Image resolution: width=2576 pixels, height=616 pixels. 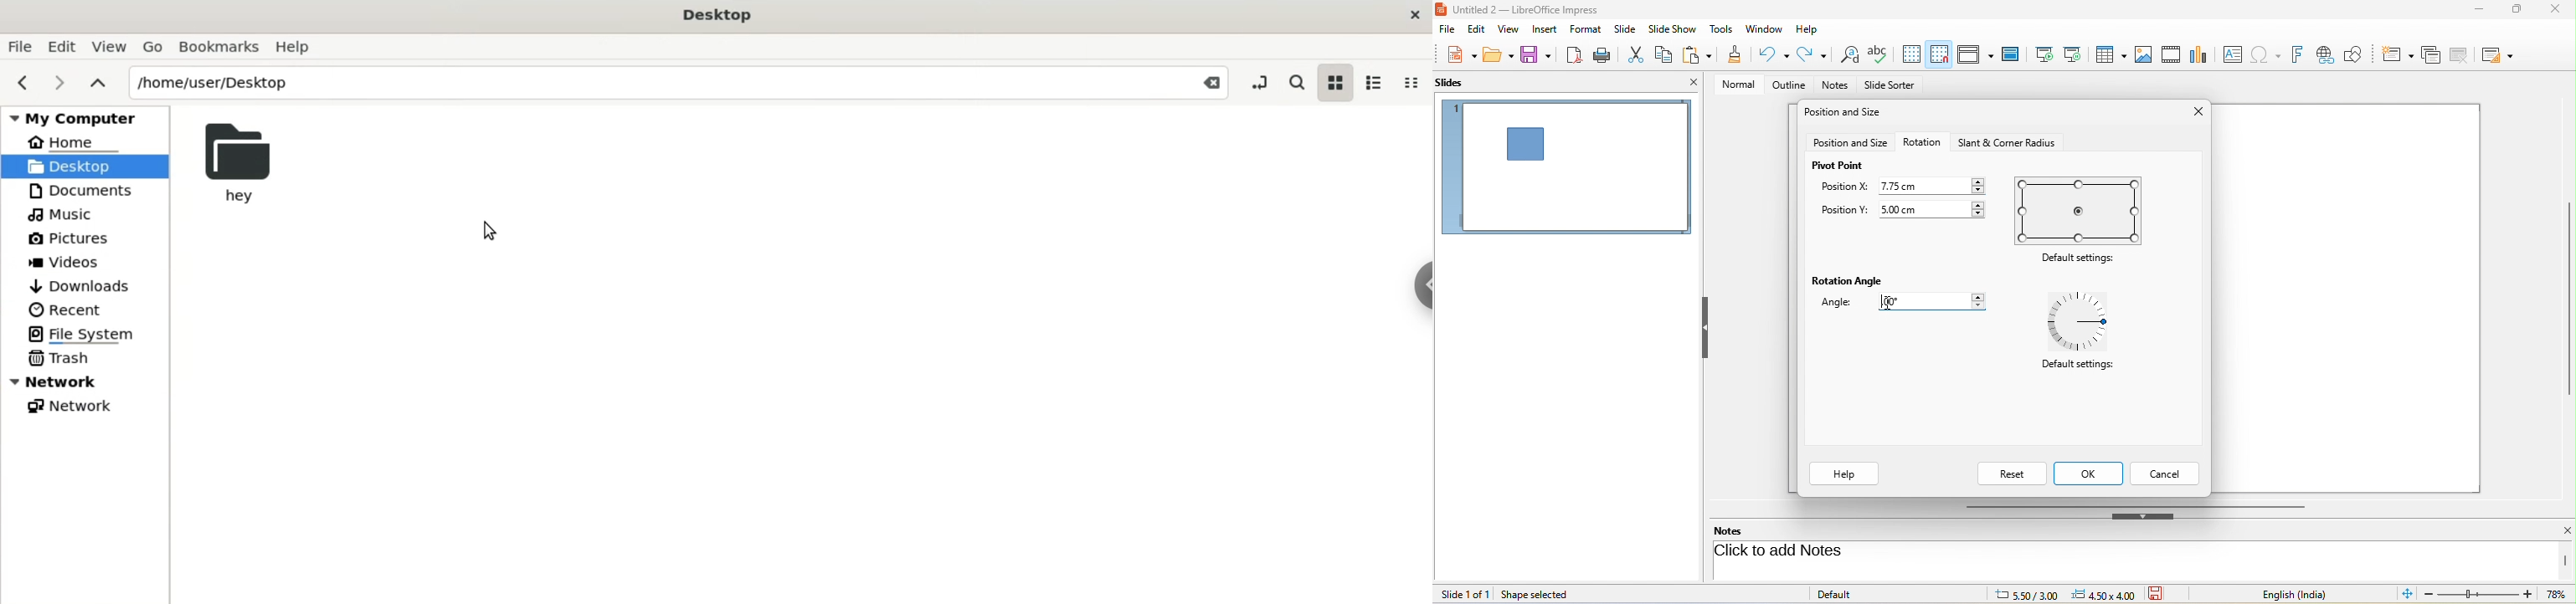 What do you see at coordinates (2300, 53) in the screenshot?
I see `font work text` at bounding box center [2300, 53].